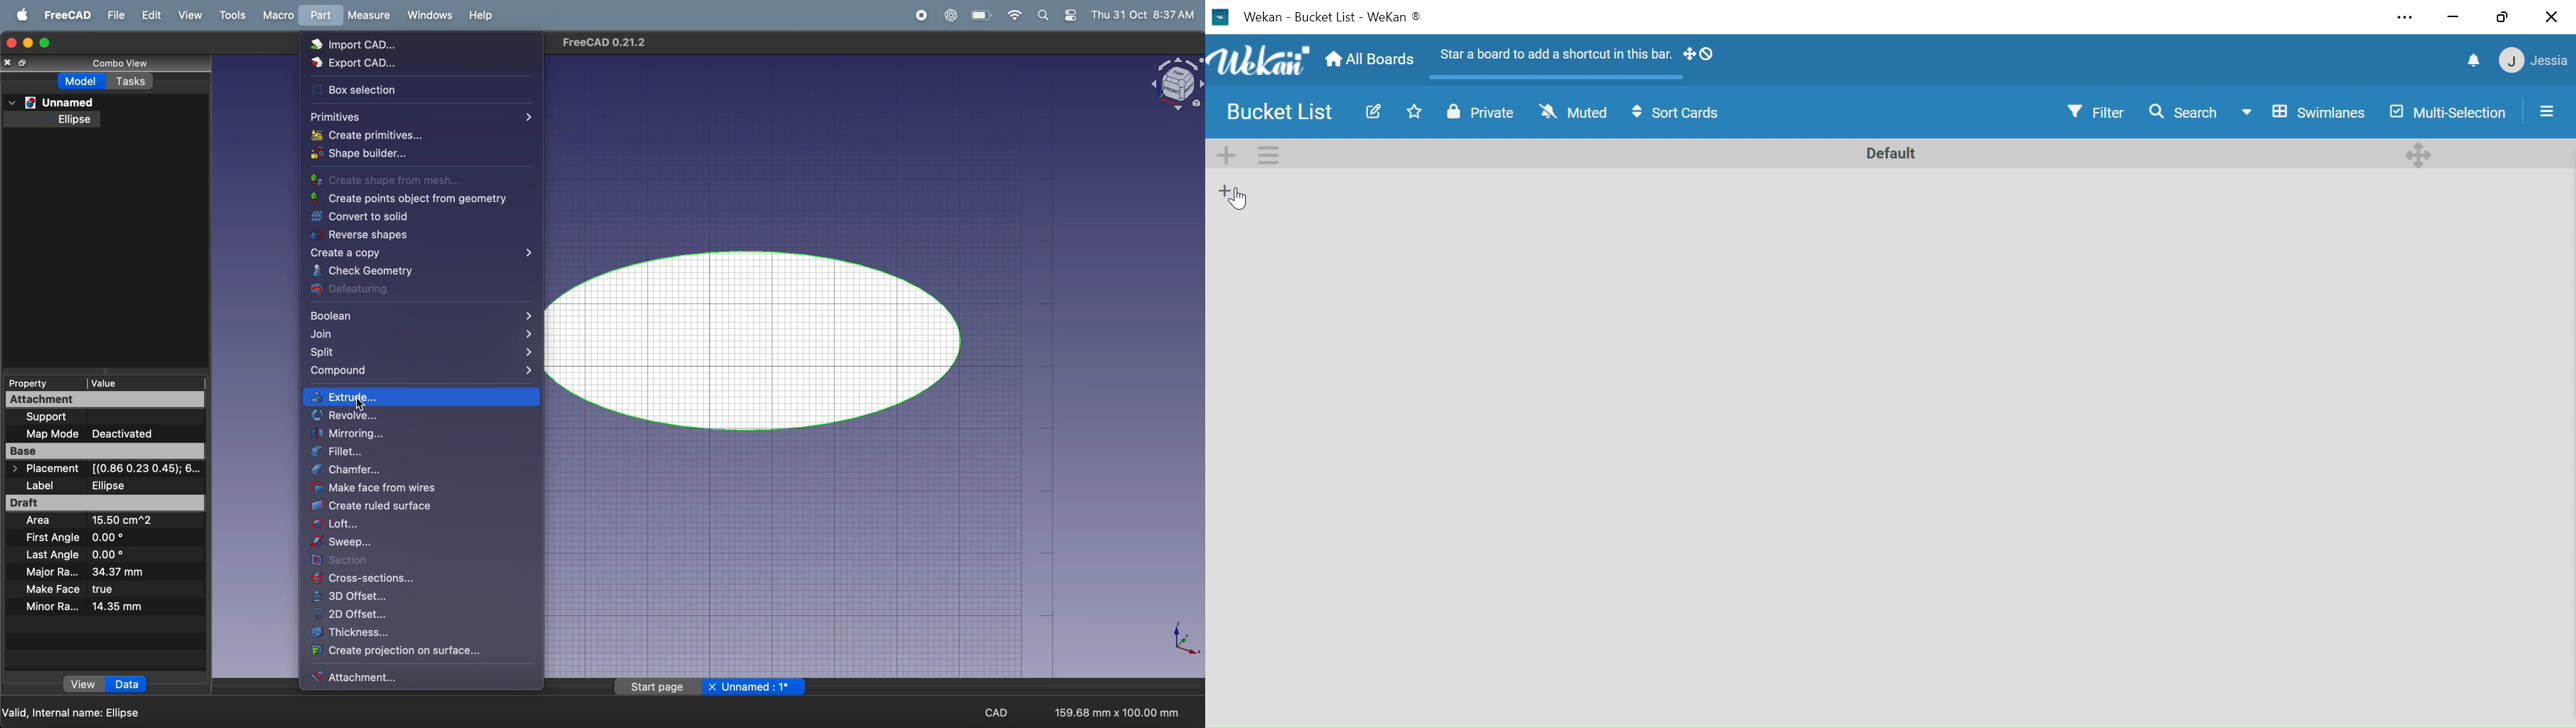 This screenshot has height=728, width=2576. Describe the element at coordinates (364, 16) in the screenshot. I see `measure` at that location.